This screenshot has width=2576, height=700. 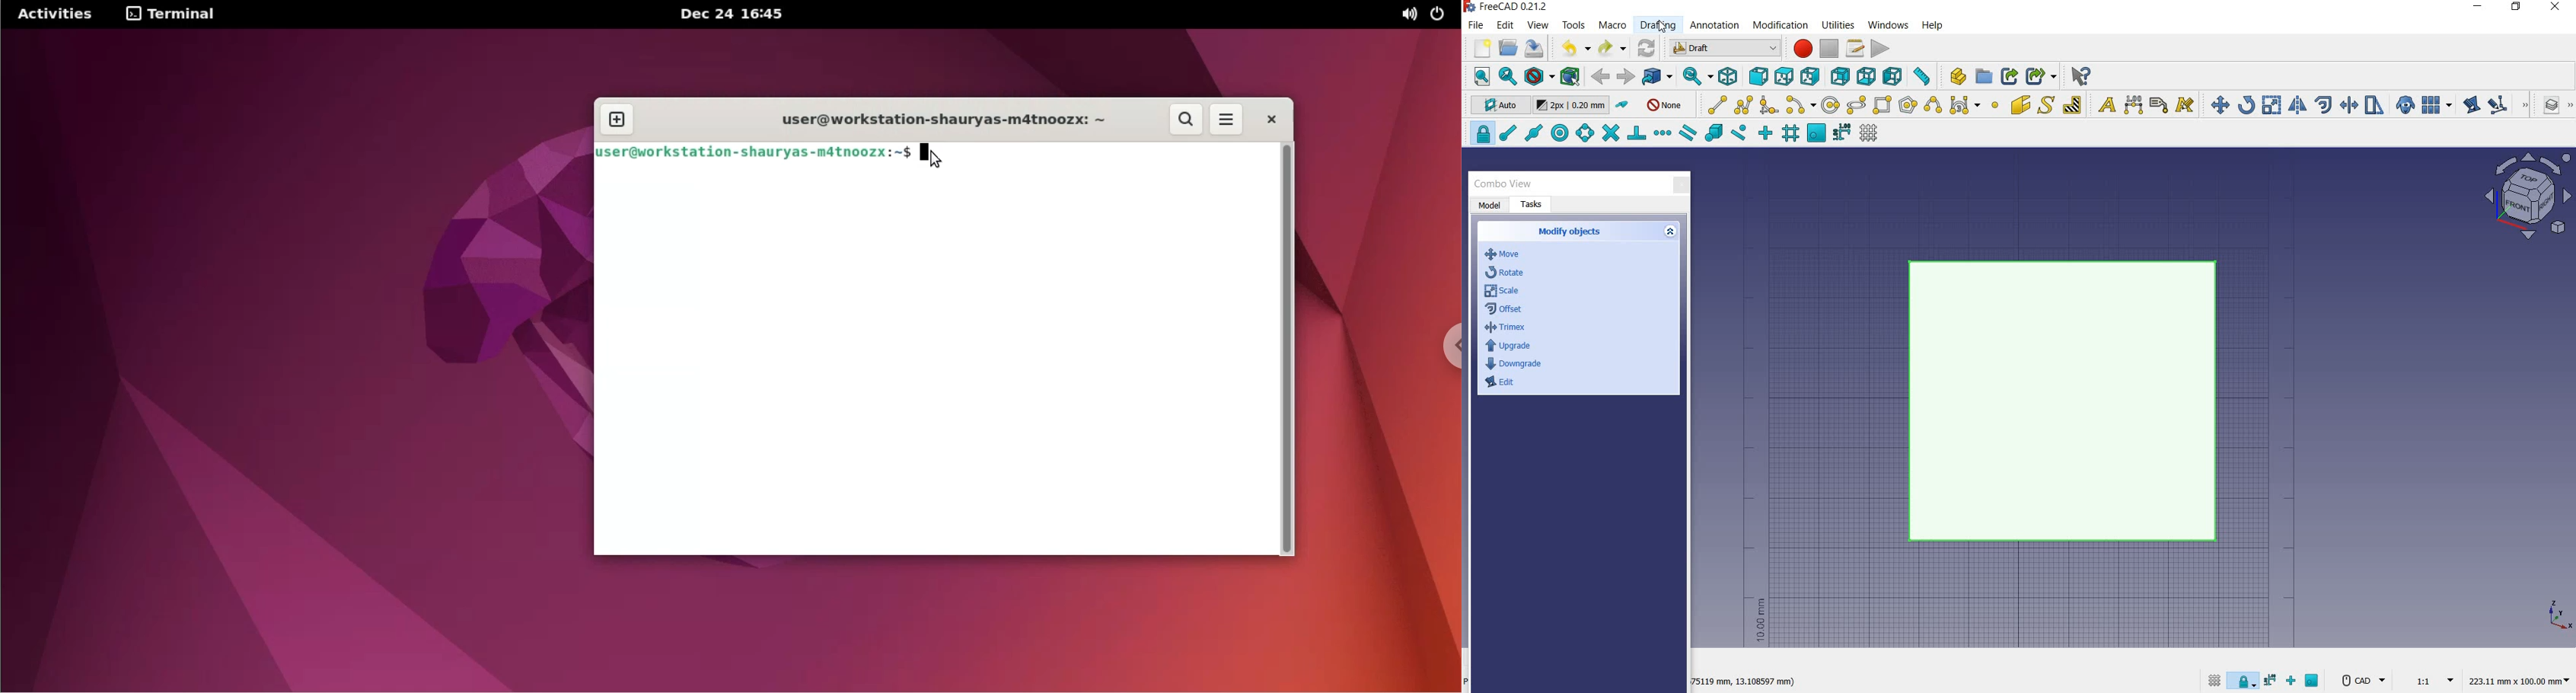 What do you see at coordinates (1506, 26) in the screenshot?
I see `edit` at bounding box center [1506, 26].